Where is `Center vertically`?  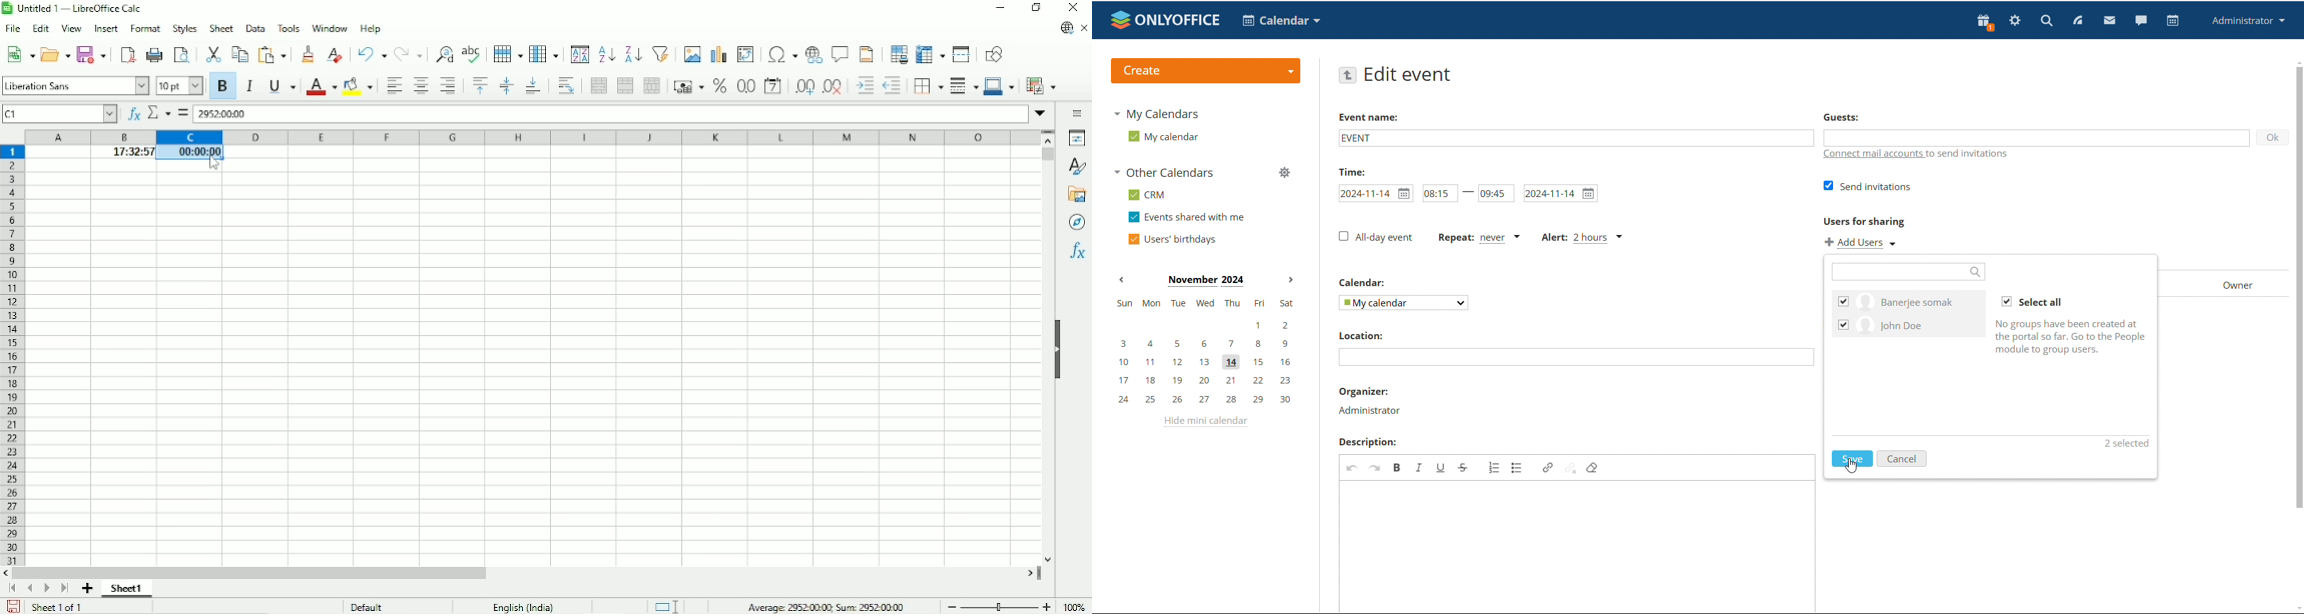
Center vertically is located at coordinates (505, 86).